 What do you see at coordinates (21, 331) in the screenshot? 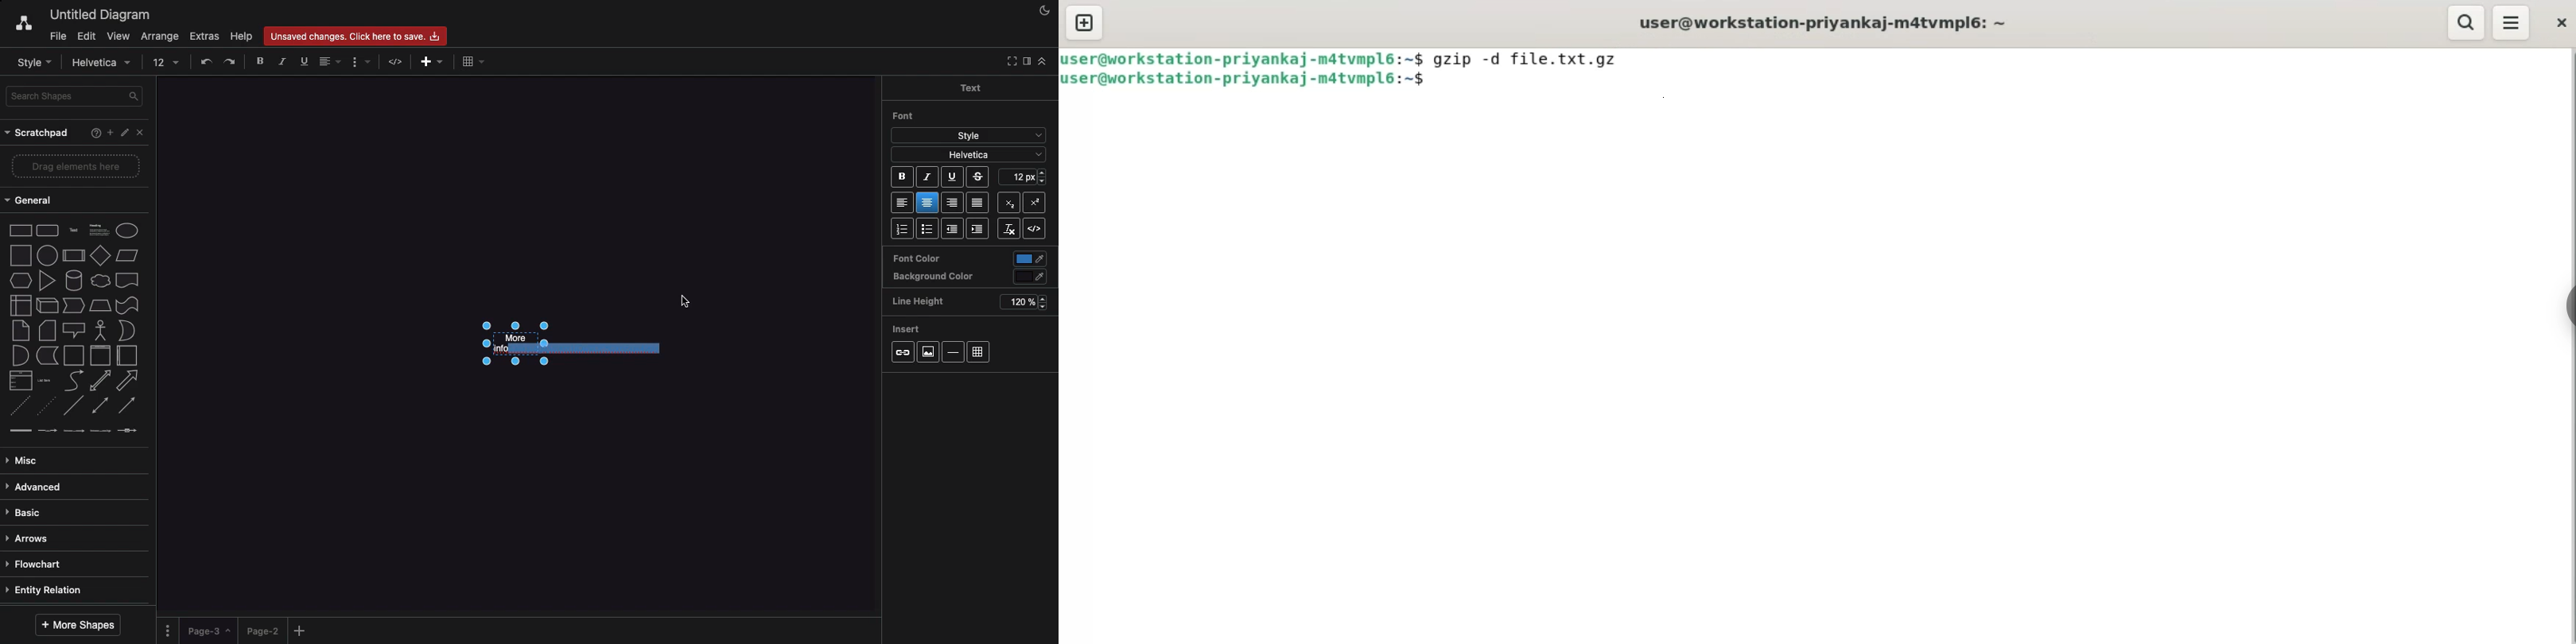
I see `note` at bounding box center [21, 331].